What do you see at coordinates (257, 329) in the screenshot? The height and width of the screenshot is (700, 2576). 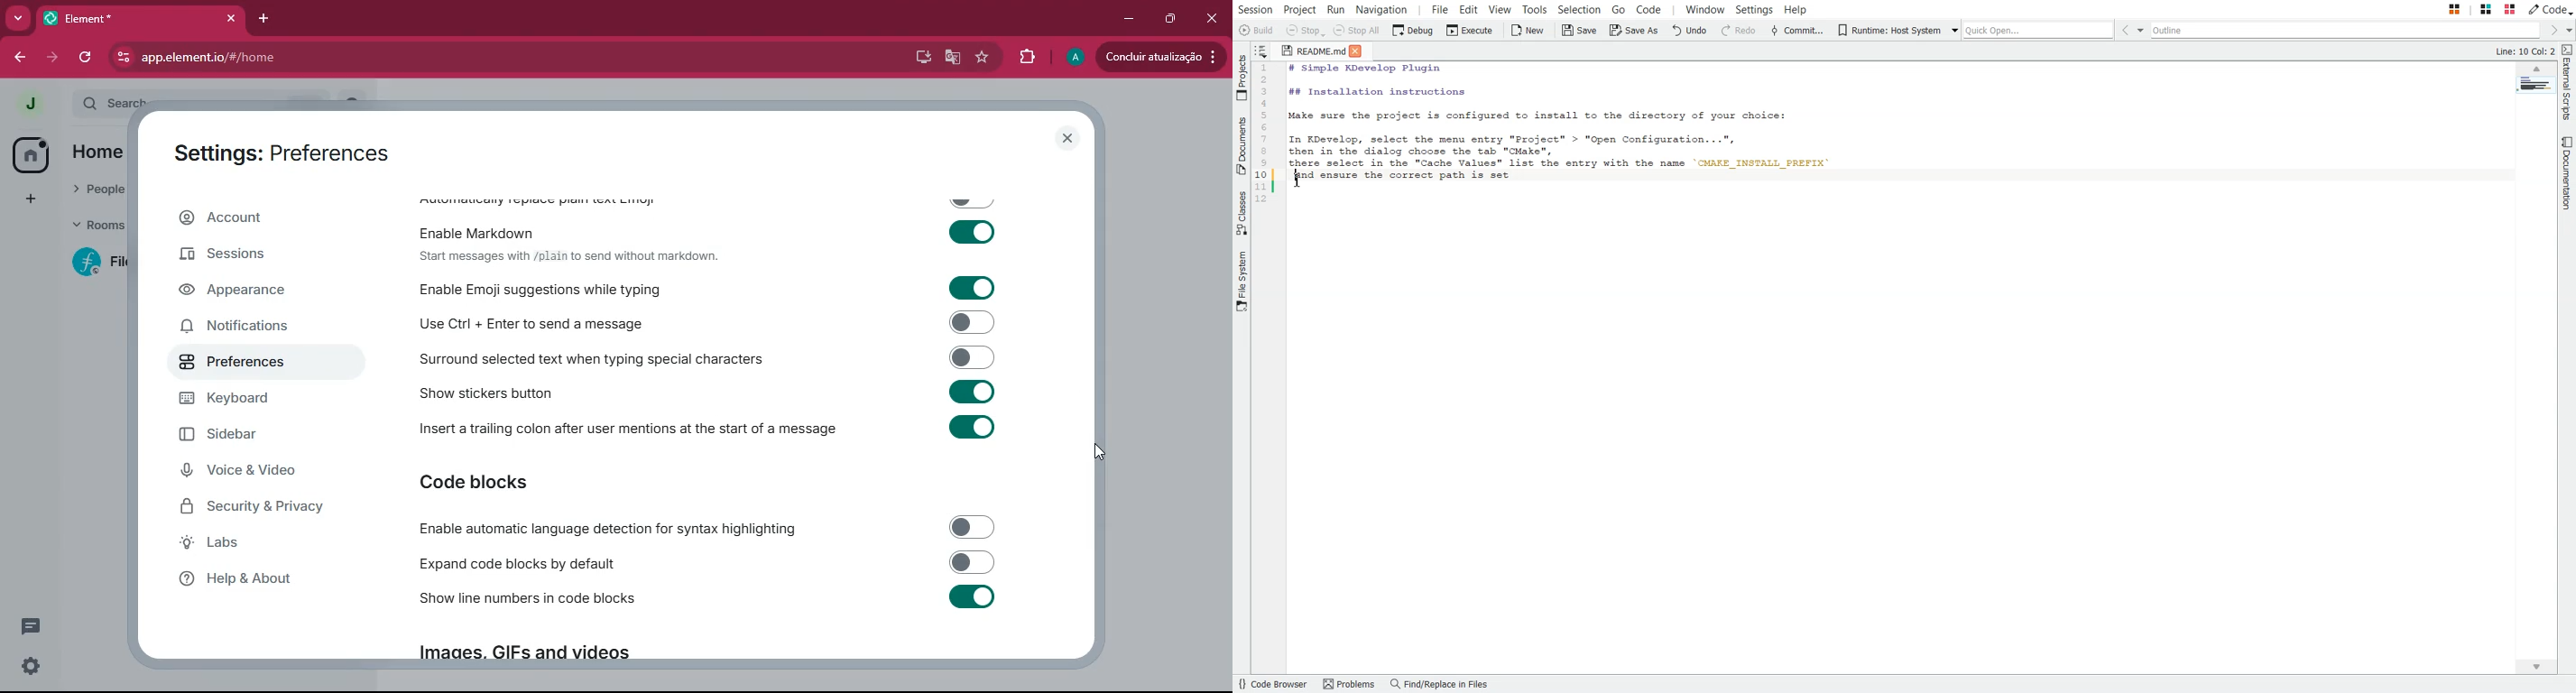 I see `notifications` at bounding box center [257, 329].